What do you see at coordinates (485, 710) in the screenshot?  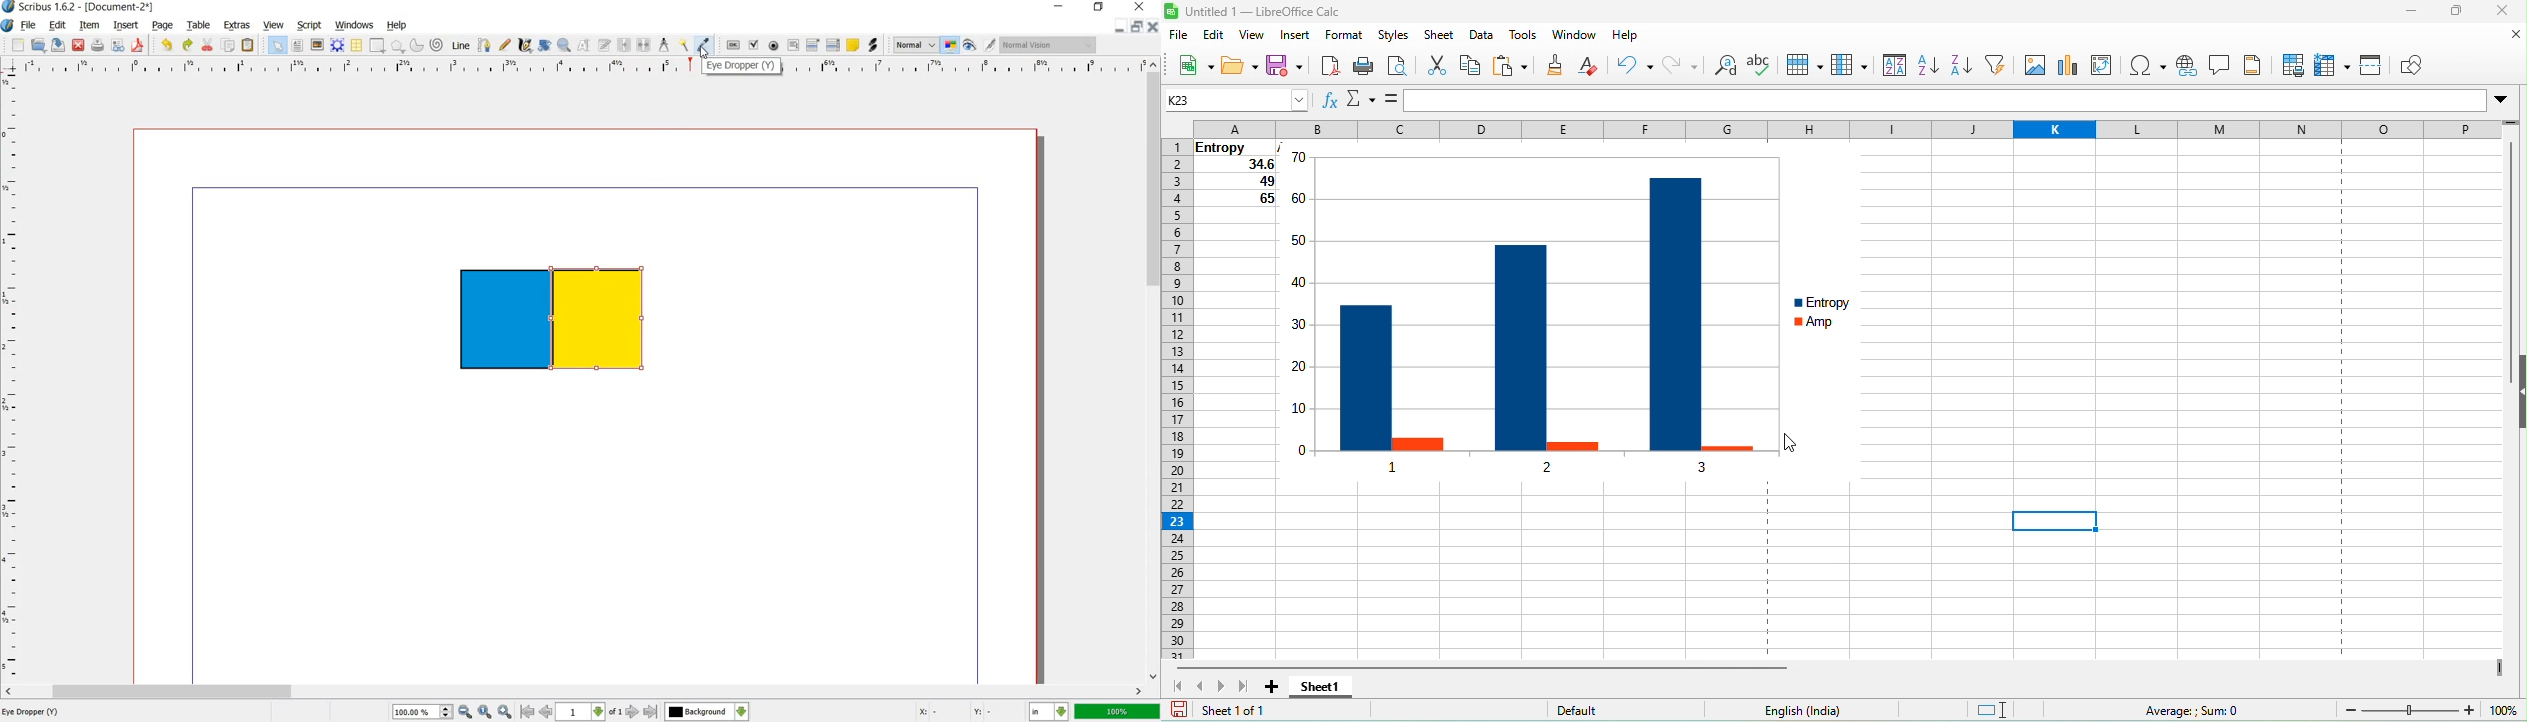 I see `zoom to` at bounding box center [485, 710].